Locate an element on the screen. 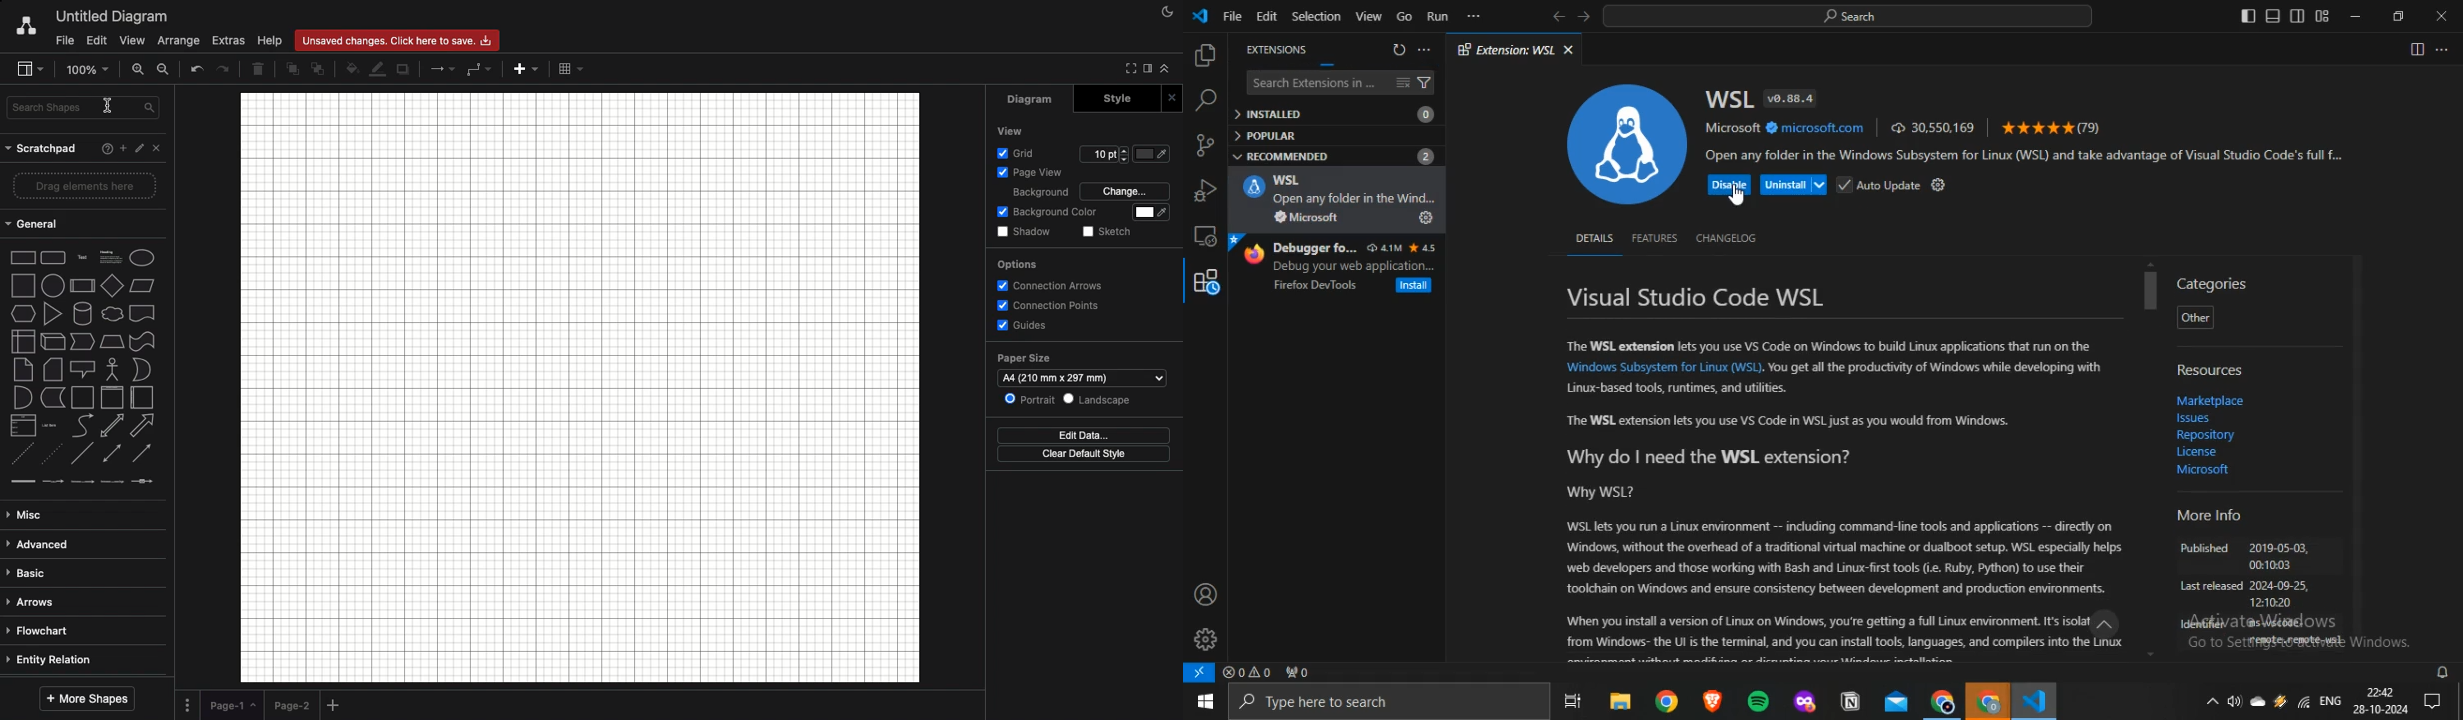  Close is located at coordinates (159, 148).